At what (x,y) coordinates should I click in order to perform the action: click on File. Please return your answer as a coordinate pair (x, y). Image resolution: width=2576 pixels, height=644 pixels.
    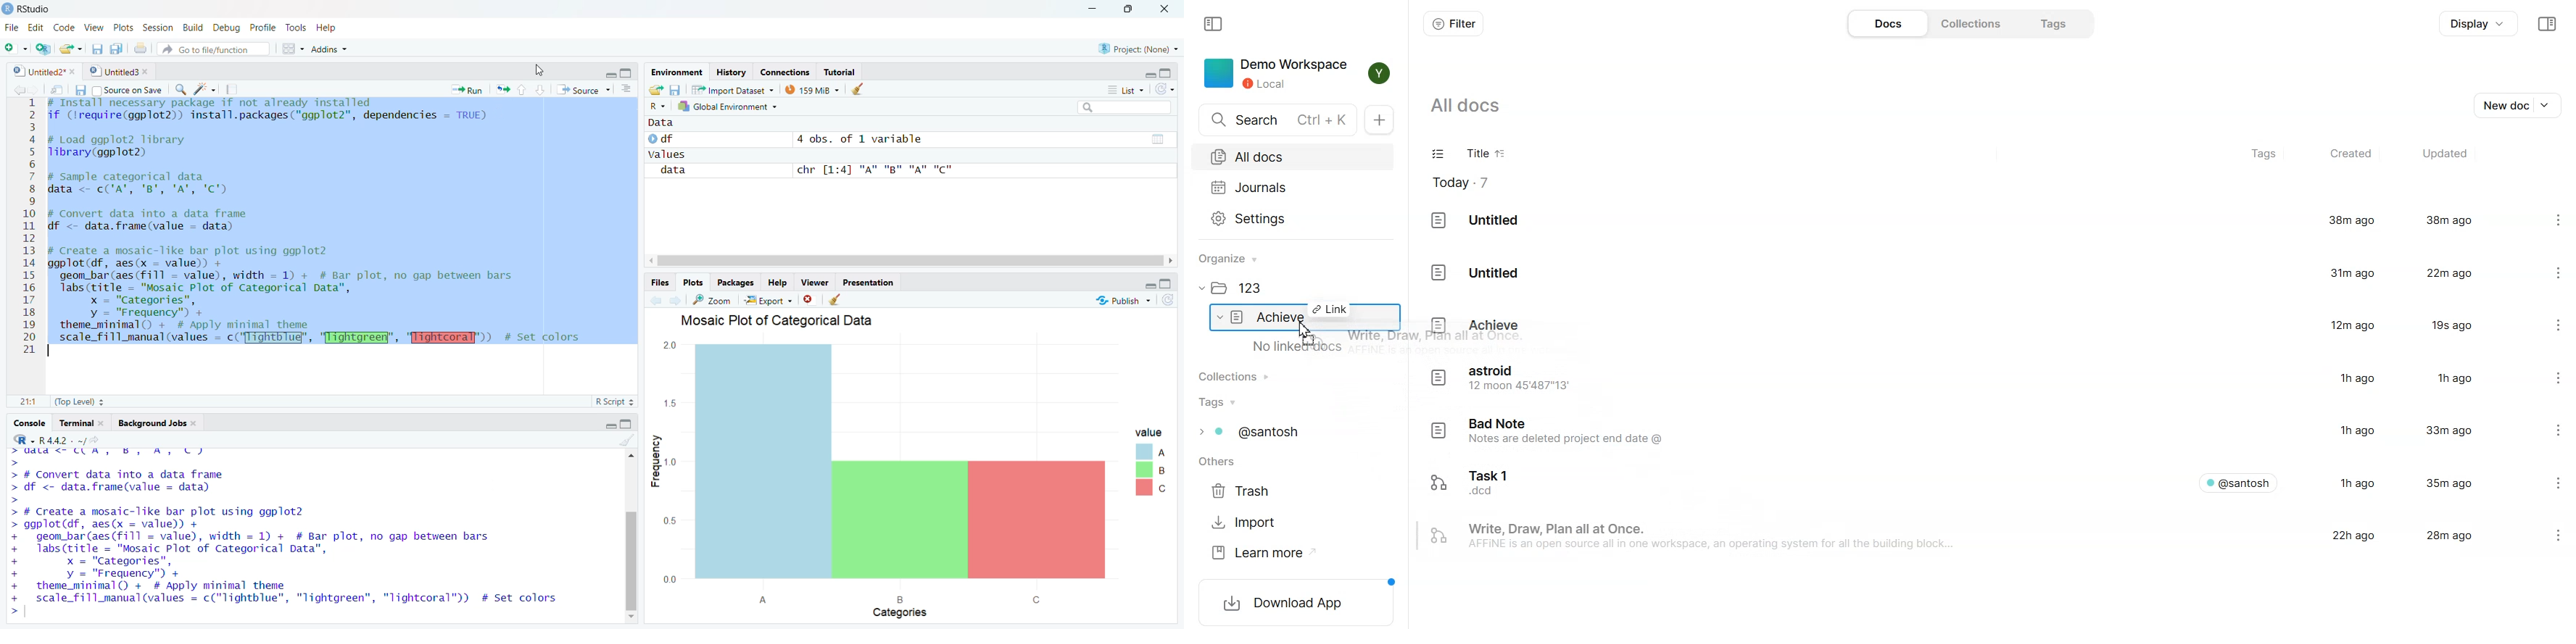
    Looking at the image, I should click on (10, 27).